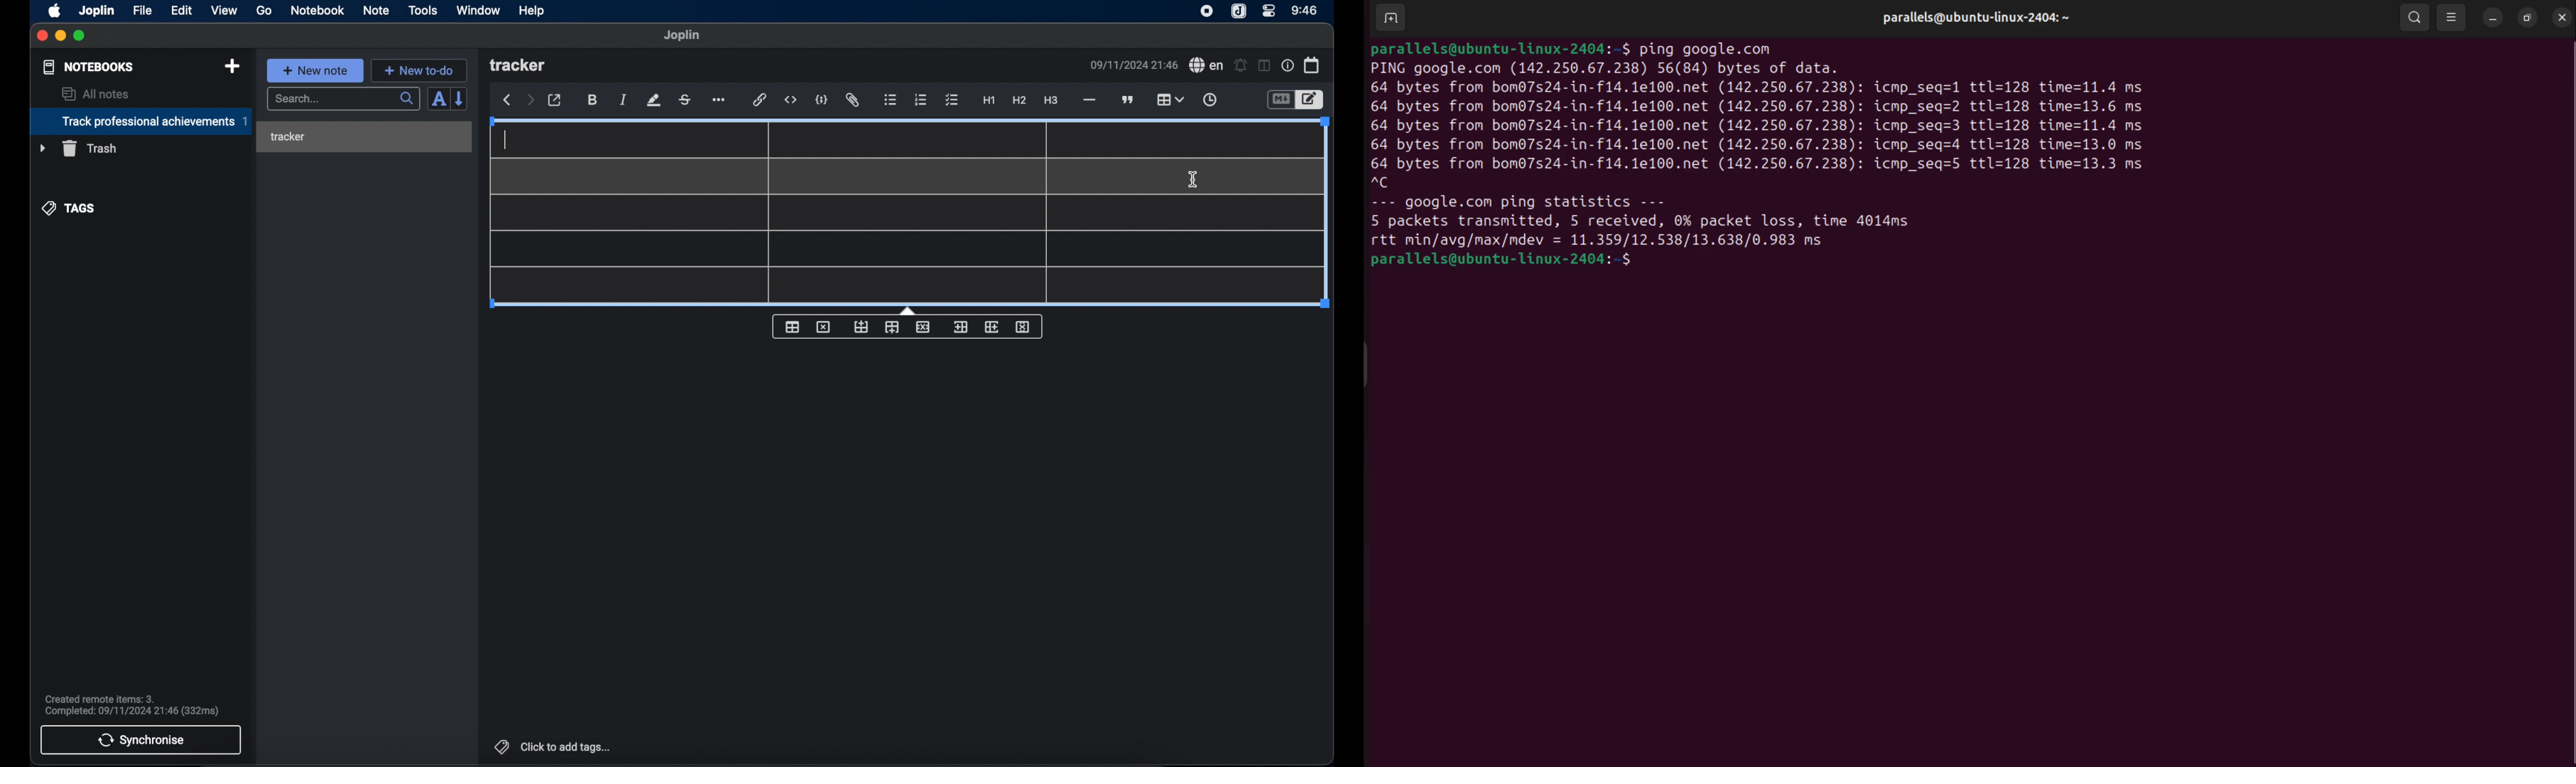  I want to click on back, so click(507, 100).